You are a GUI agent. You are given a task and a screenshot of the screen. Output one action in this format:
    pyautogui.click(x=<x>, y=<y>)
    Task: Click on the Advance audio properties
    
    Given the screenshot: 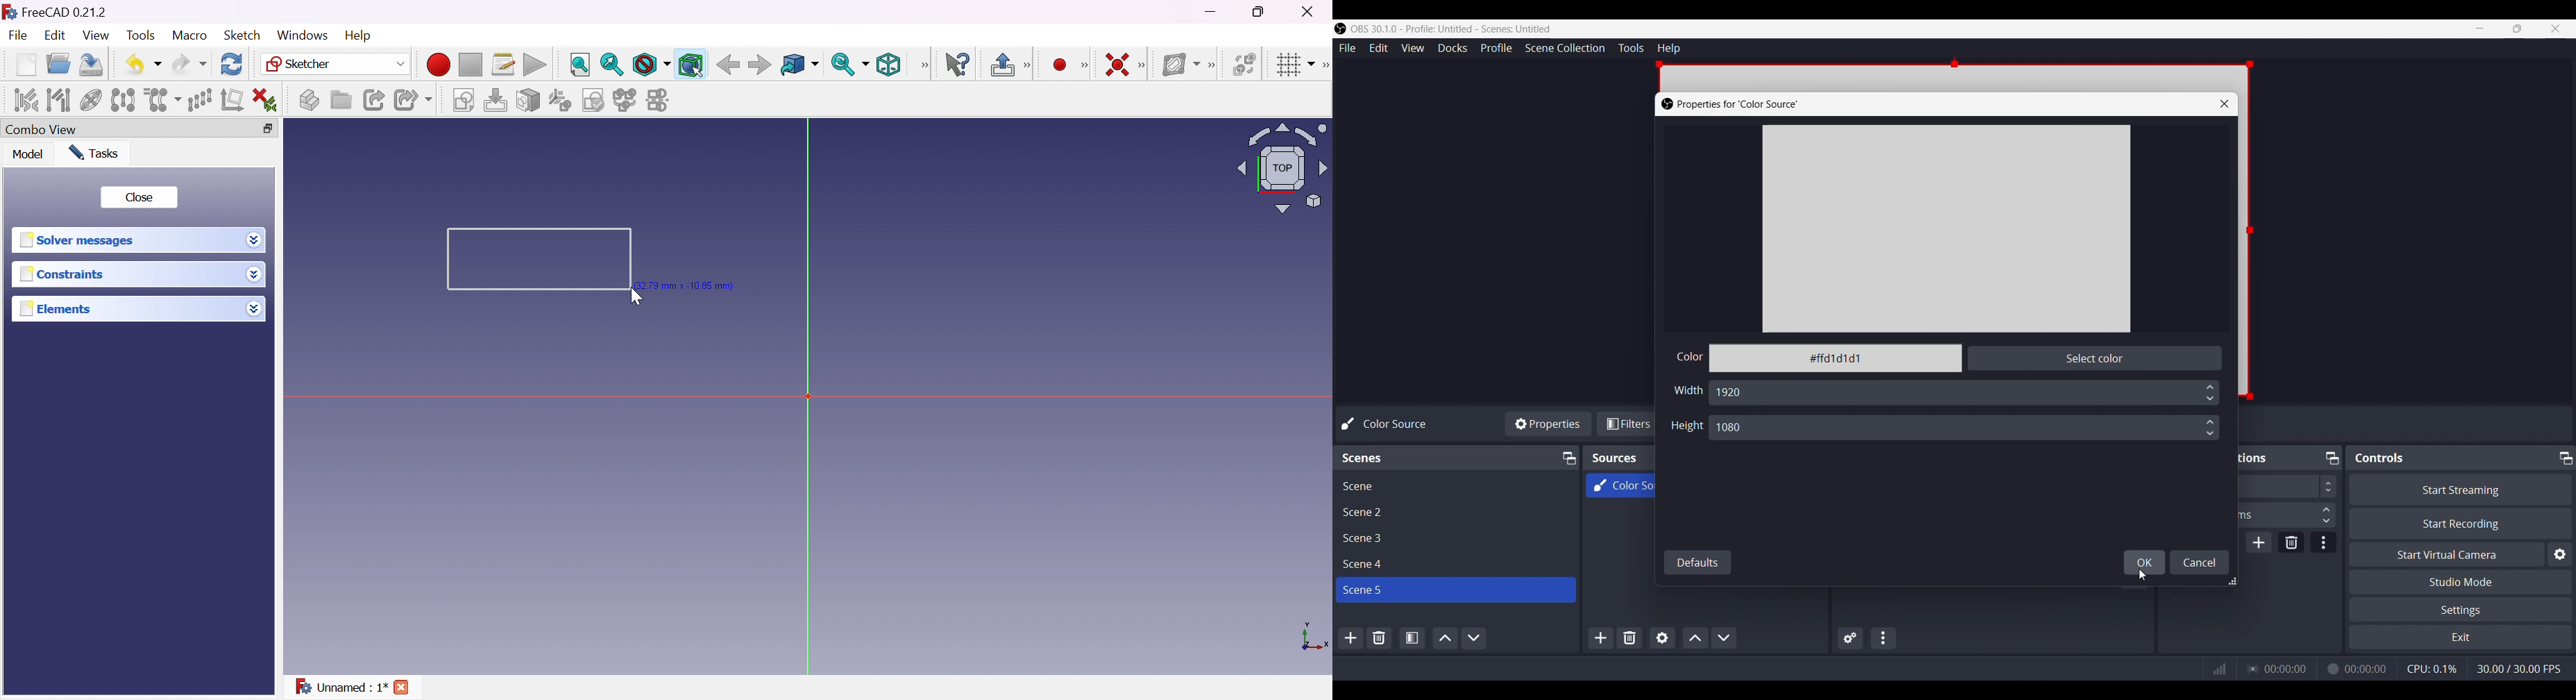 What is the action you would take?
    pyautogui.click(x=1848, y=638)
    